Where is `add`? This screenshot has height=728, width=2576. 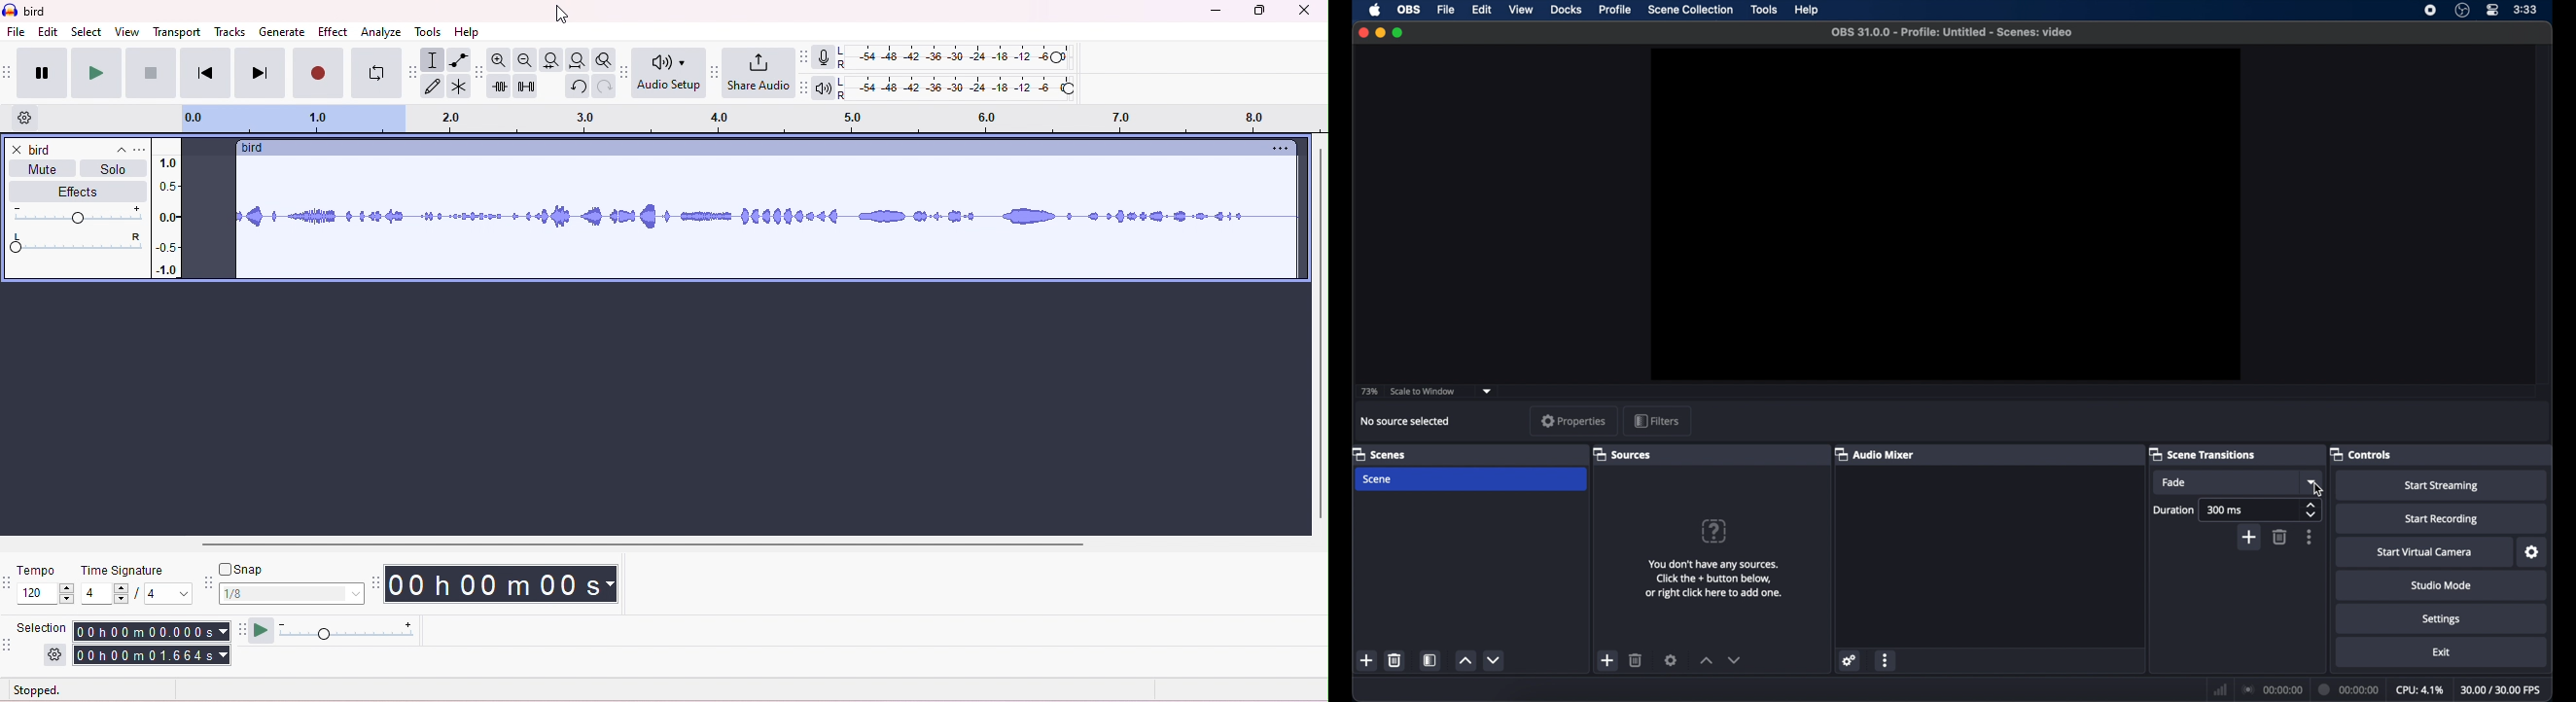
add is located at coordinates (1609, 660).